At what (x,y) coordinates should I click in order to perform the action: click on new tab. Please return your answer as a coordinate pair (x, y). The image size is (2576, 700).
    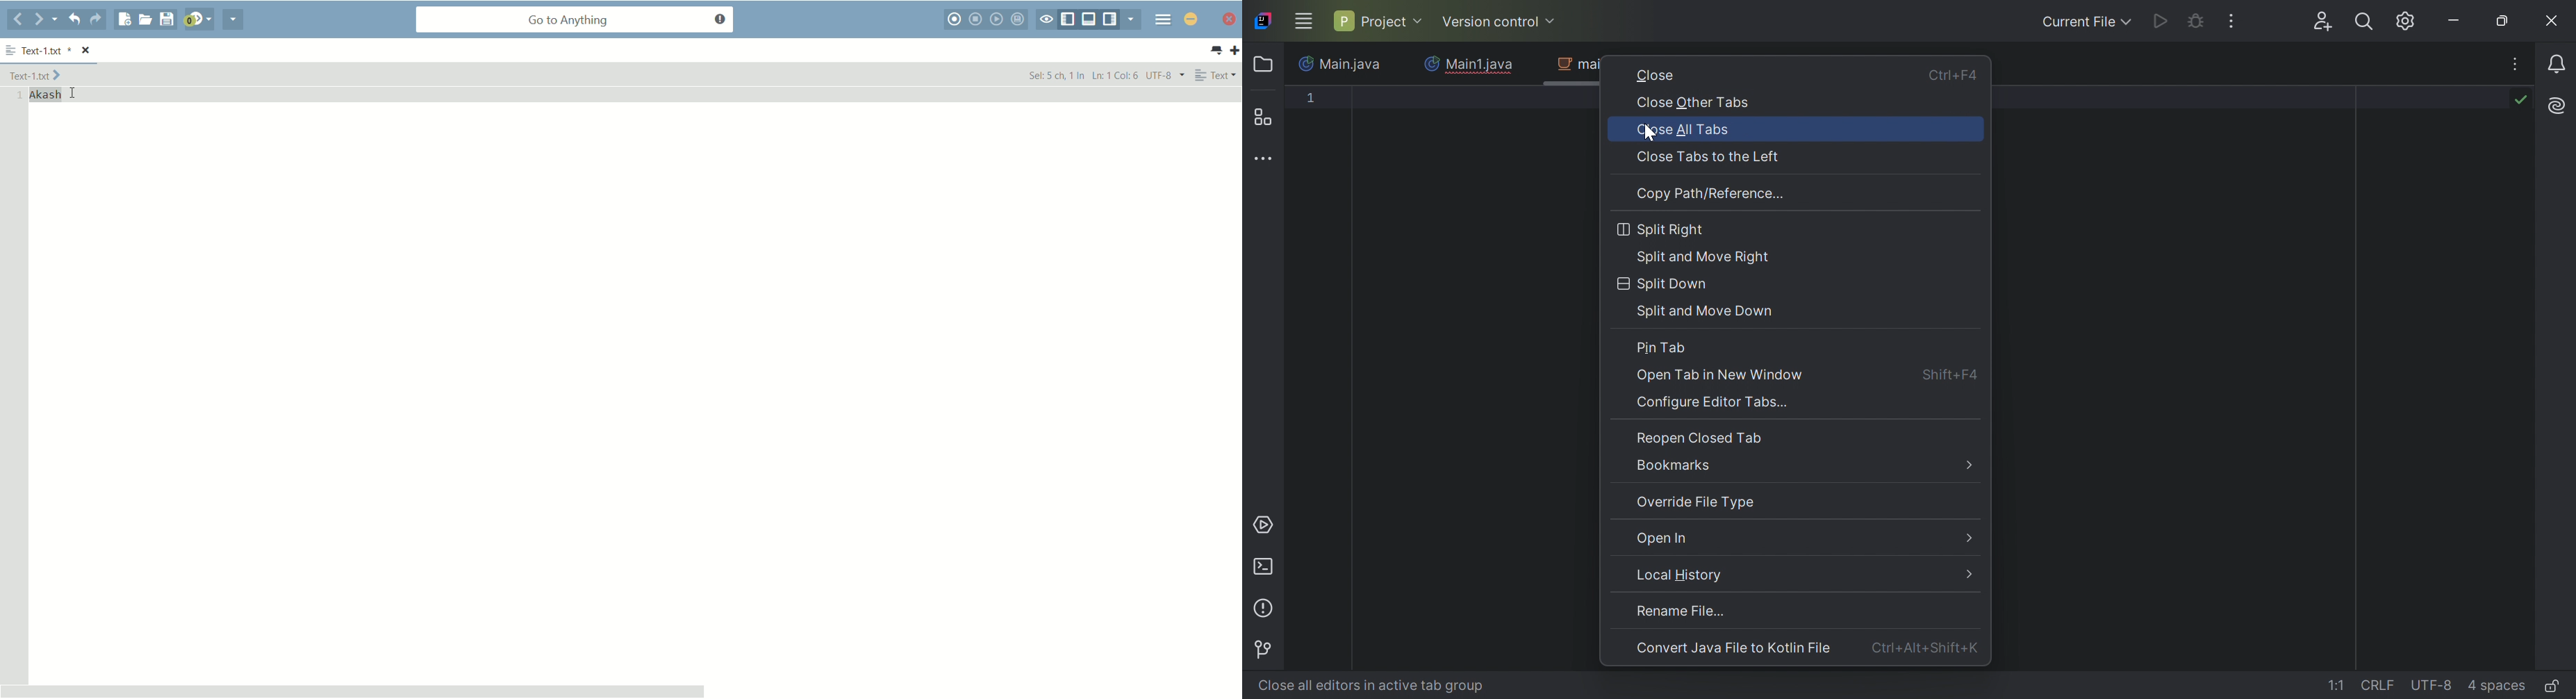
    Looking at the image, I should click on (1235, 50).